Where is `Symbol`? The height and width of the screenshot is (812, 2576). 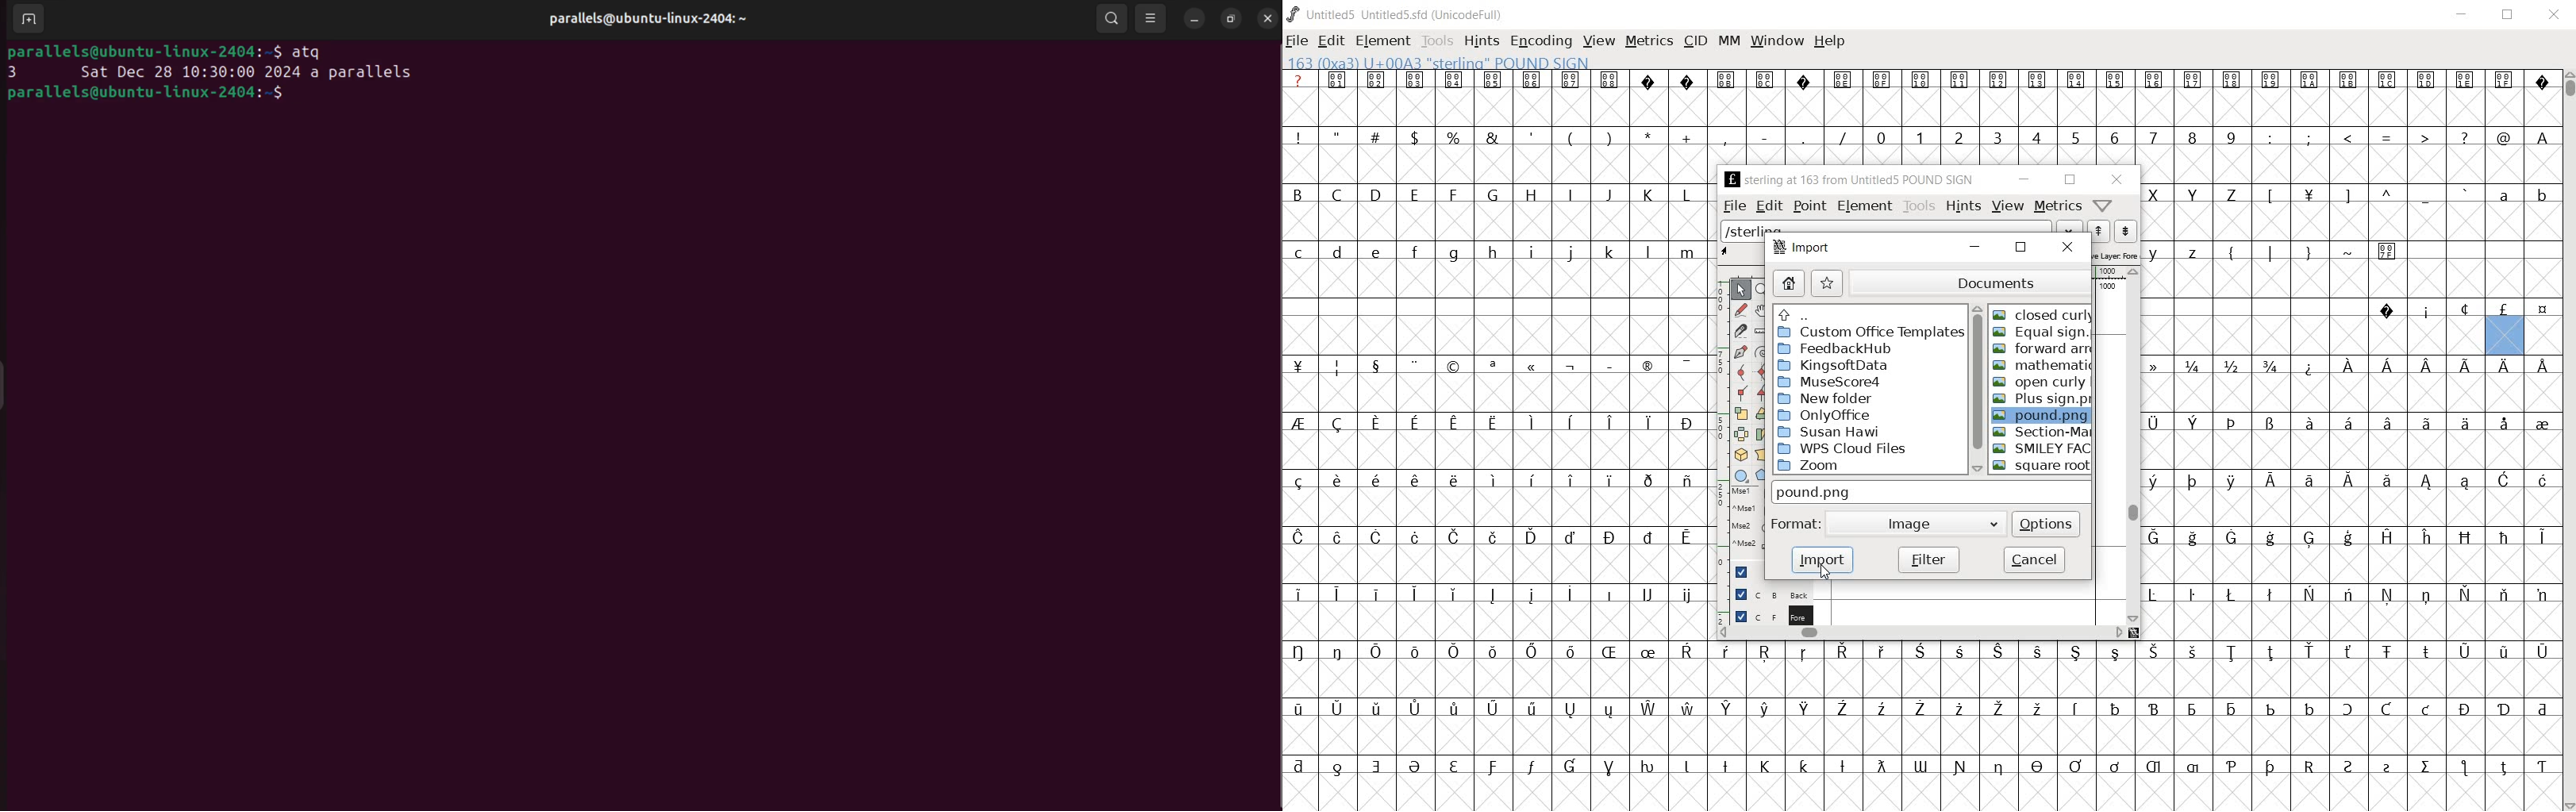
Symbol is located at coordinates (1998, 653).